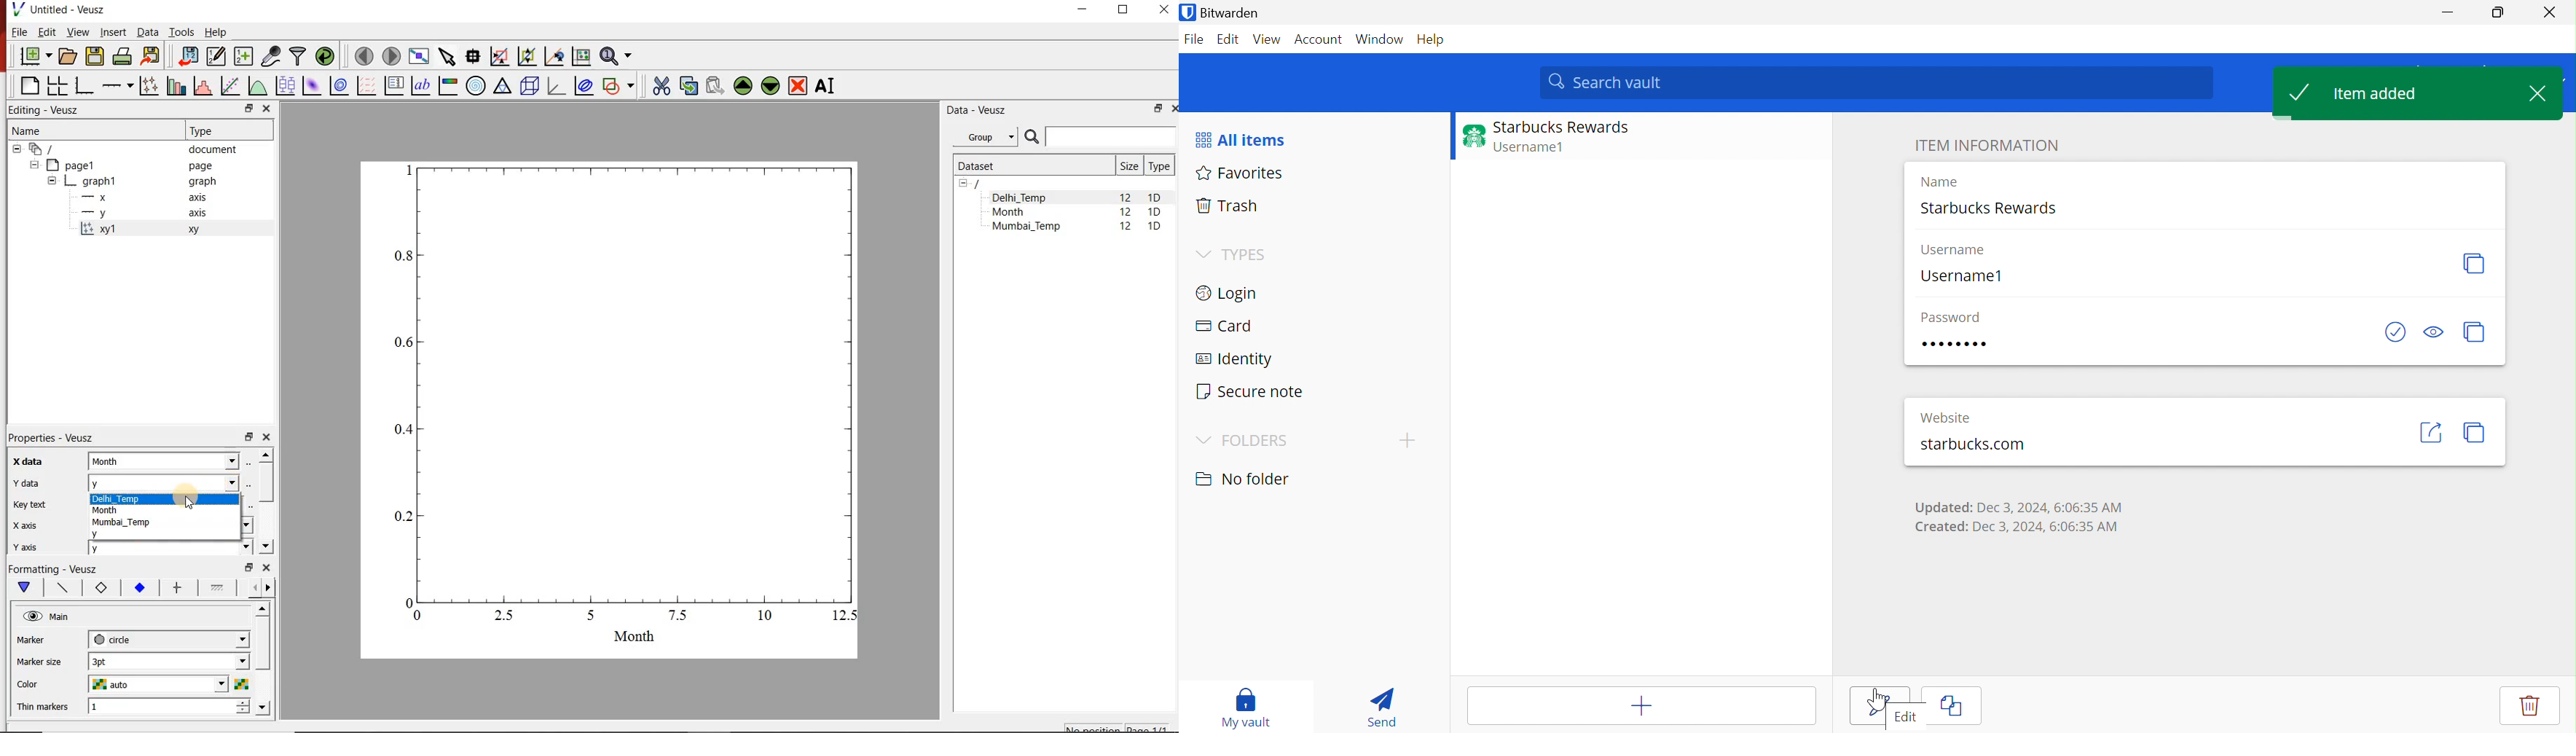  What do you see at coordinates (1953, 318) in the screenshot?
I see `Password` at bounding box center [1953, 318].